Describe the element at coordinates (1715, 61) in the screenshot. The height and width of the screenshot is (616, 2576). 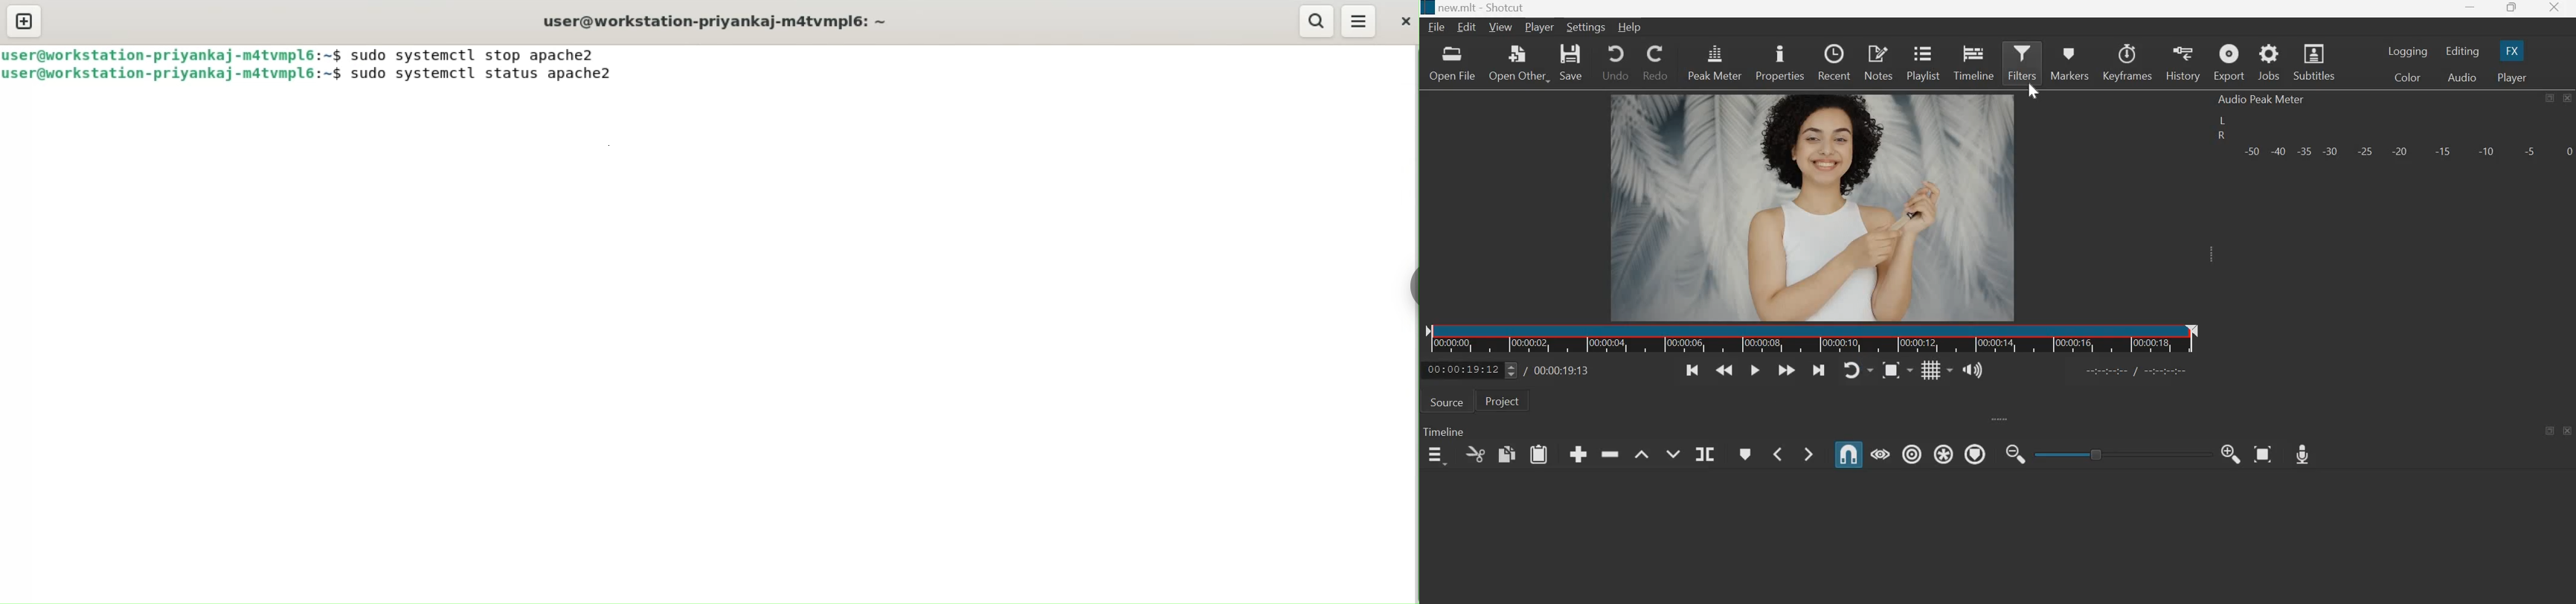
I see `peak meter` at that location.